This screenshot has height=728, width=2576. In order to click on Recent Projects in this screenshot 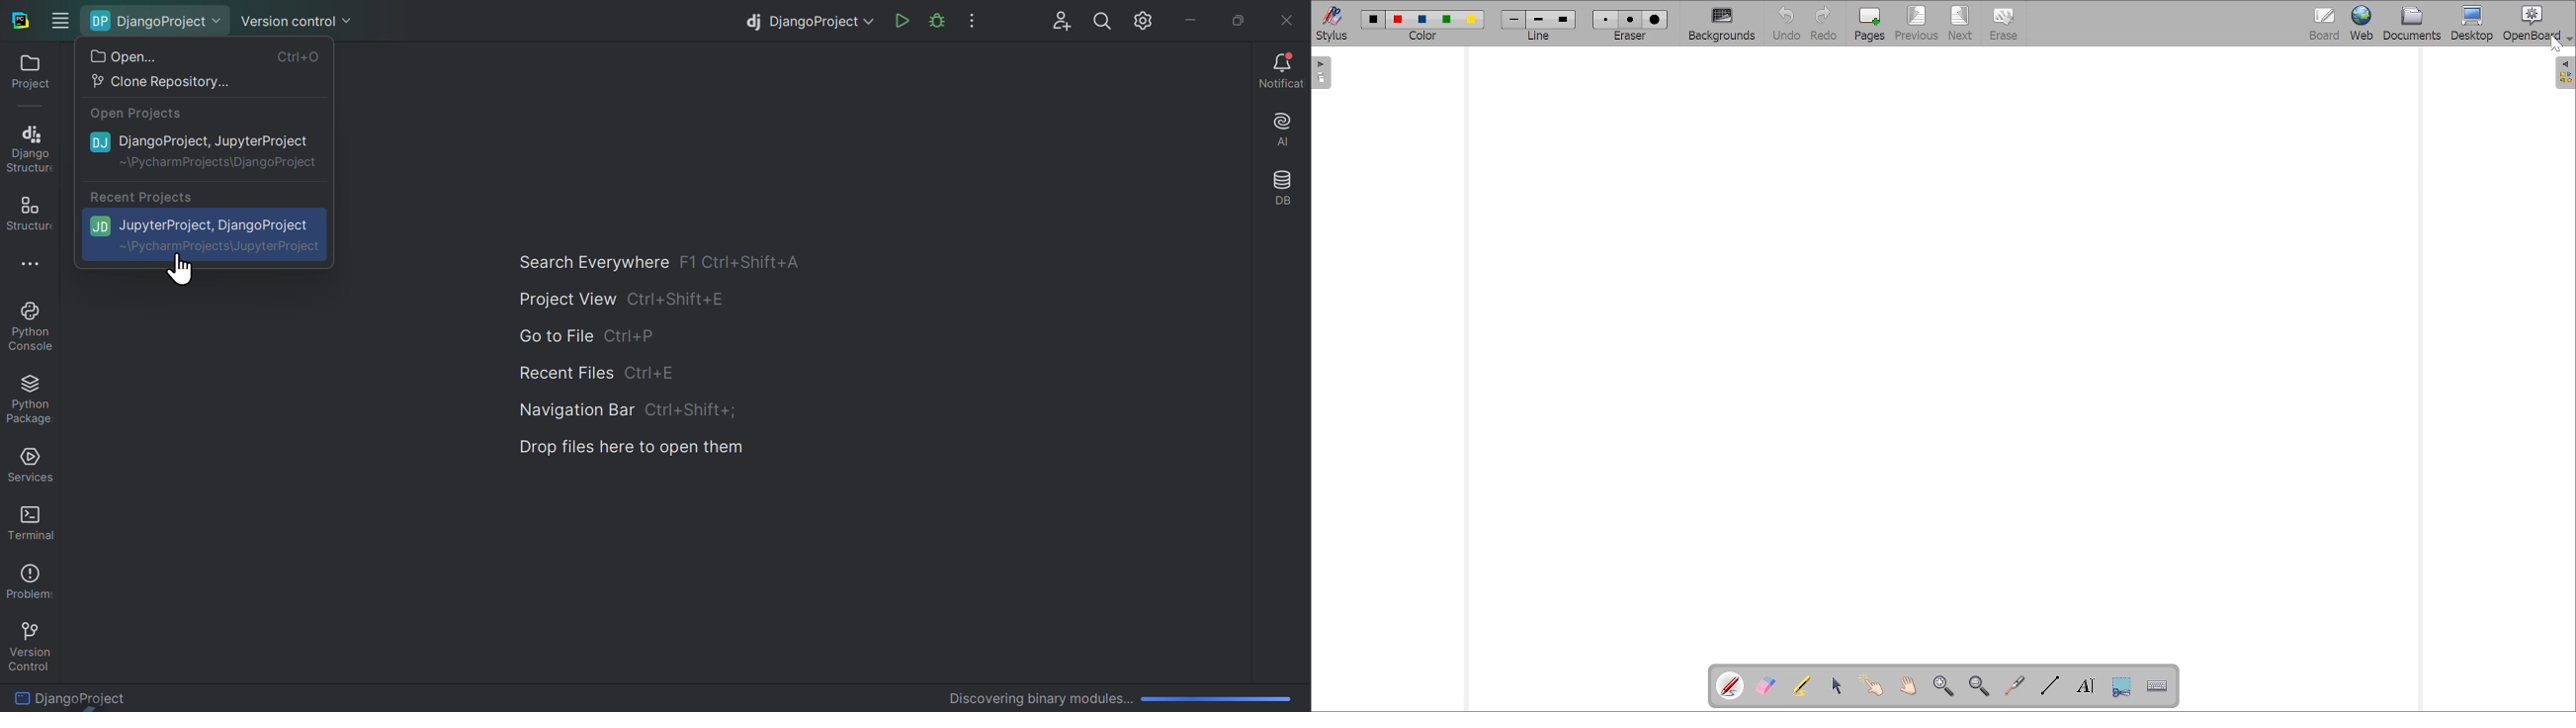, I will do `click(193, 192)`.